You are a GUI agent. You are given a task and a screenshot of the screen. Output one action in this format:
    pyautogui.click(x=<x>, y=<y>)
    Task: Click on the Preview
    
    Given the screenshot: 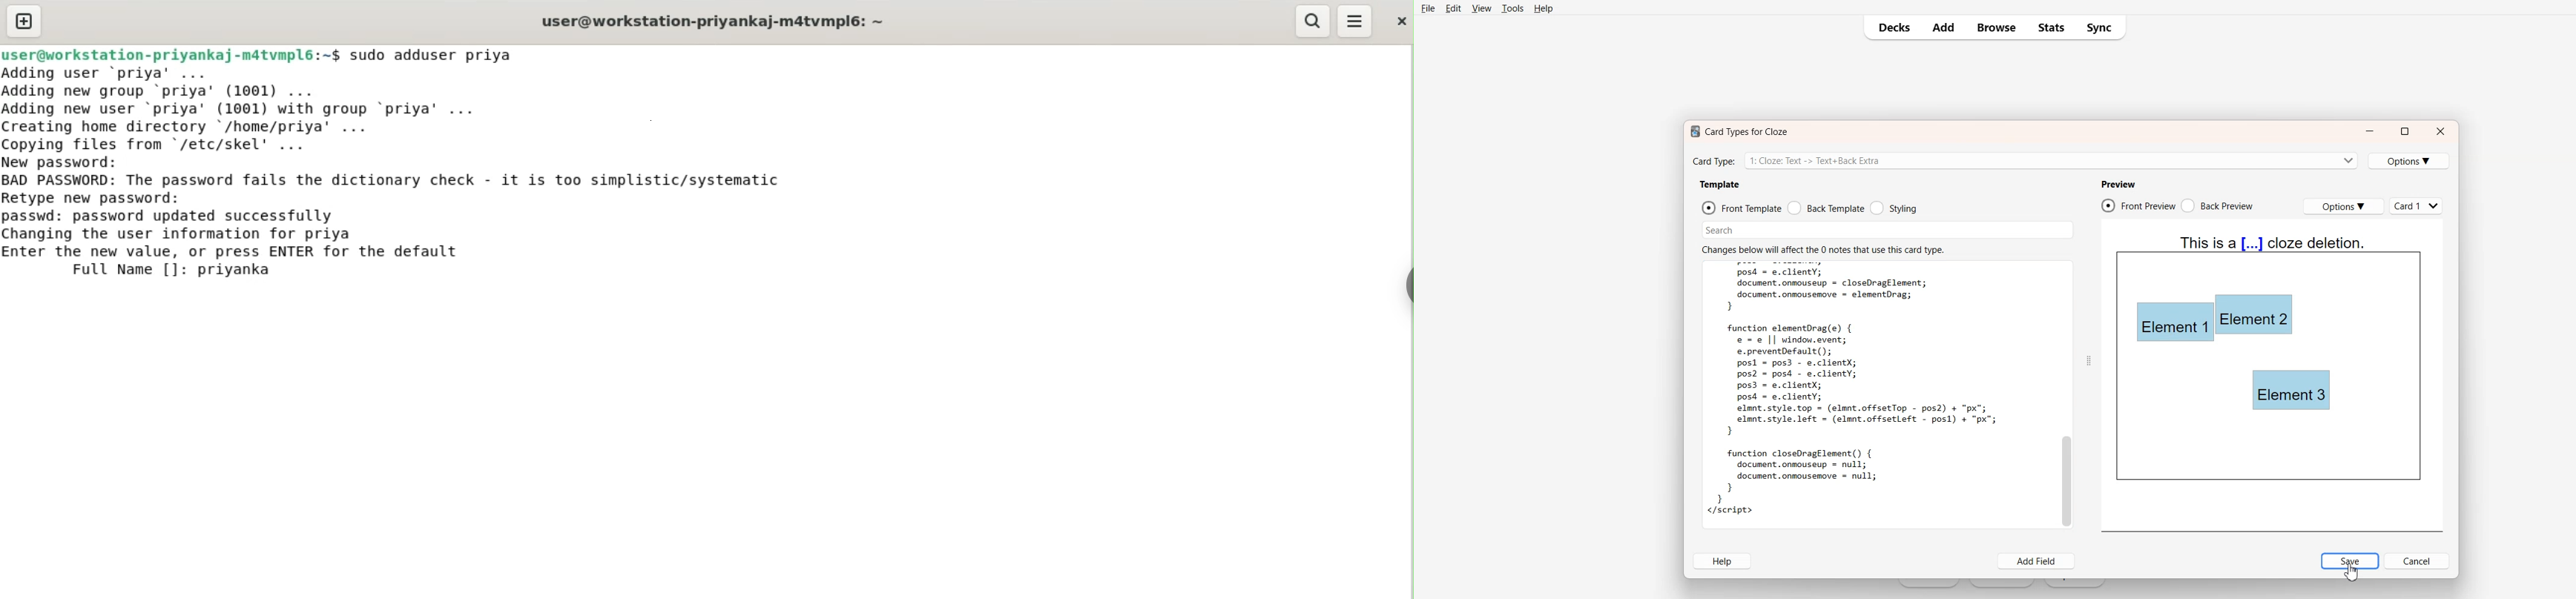 What is the action you would take?
    pyautogui.click(x=2118, y=184)
    